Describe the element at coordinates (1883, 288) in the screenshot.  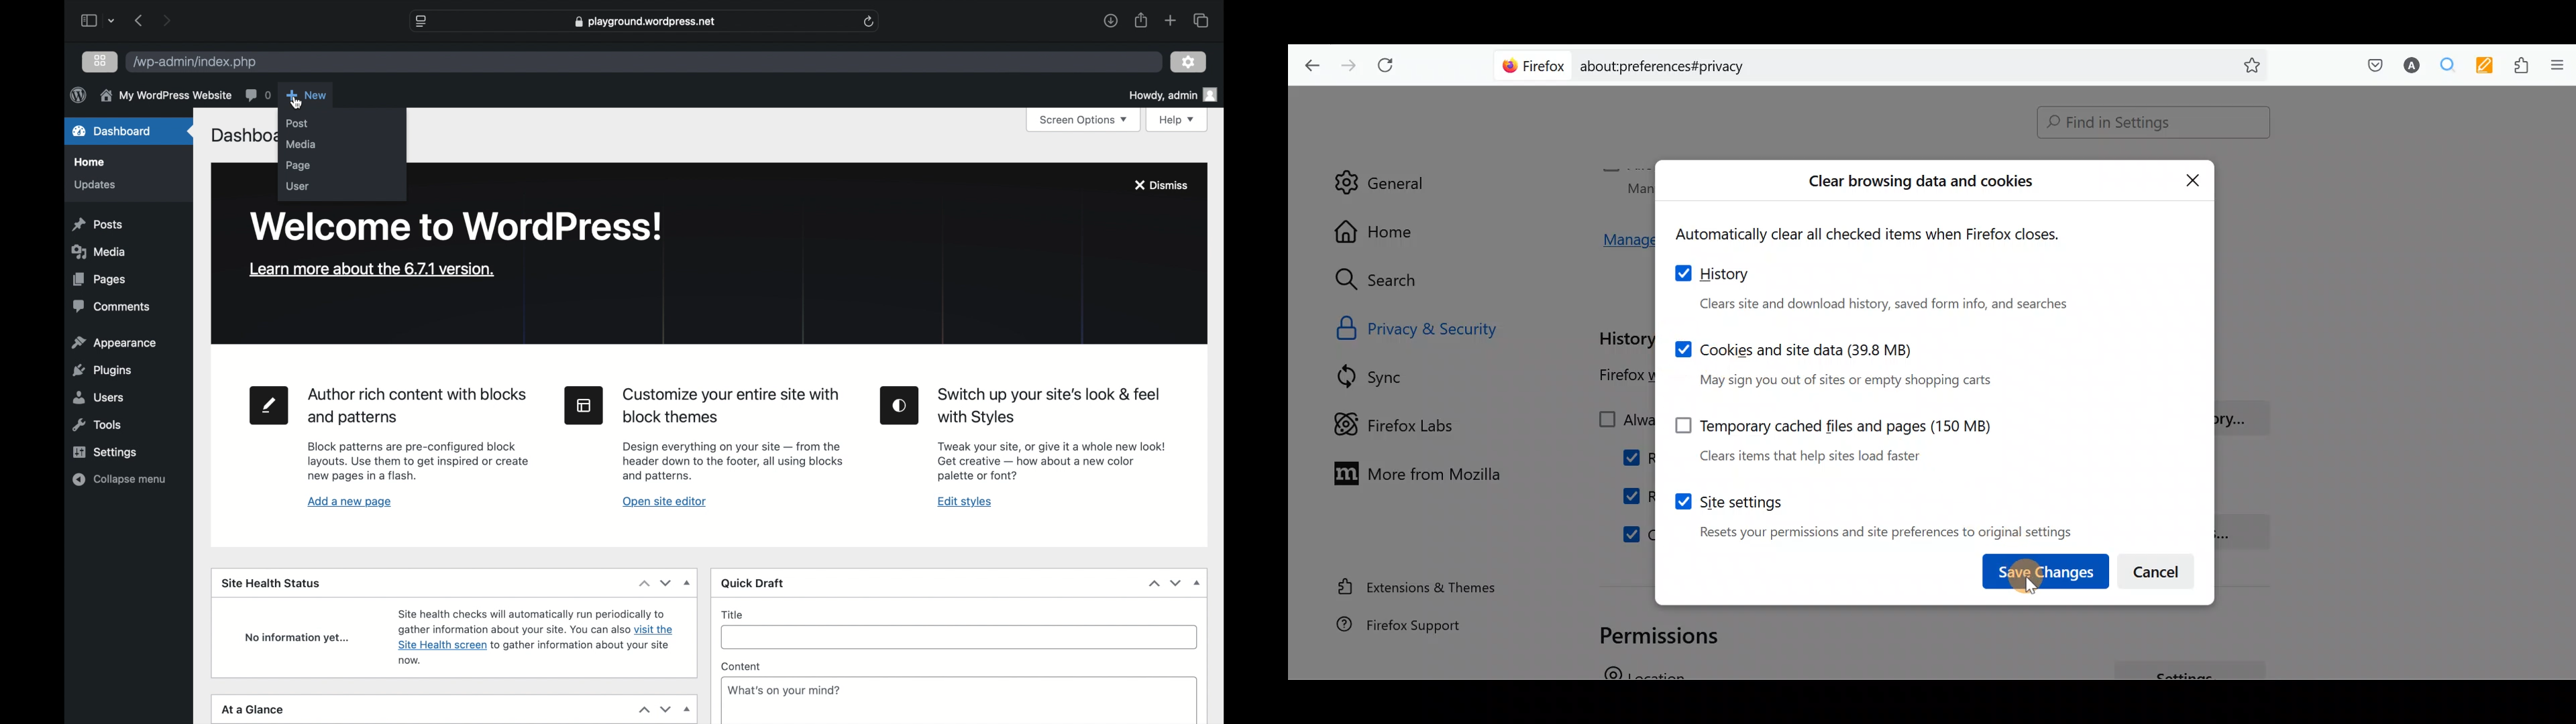
I see `History` at that location.